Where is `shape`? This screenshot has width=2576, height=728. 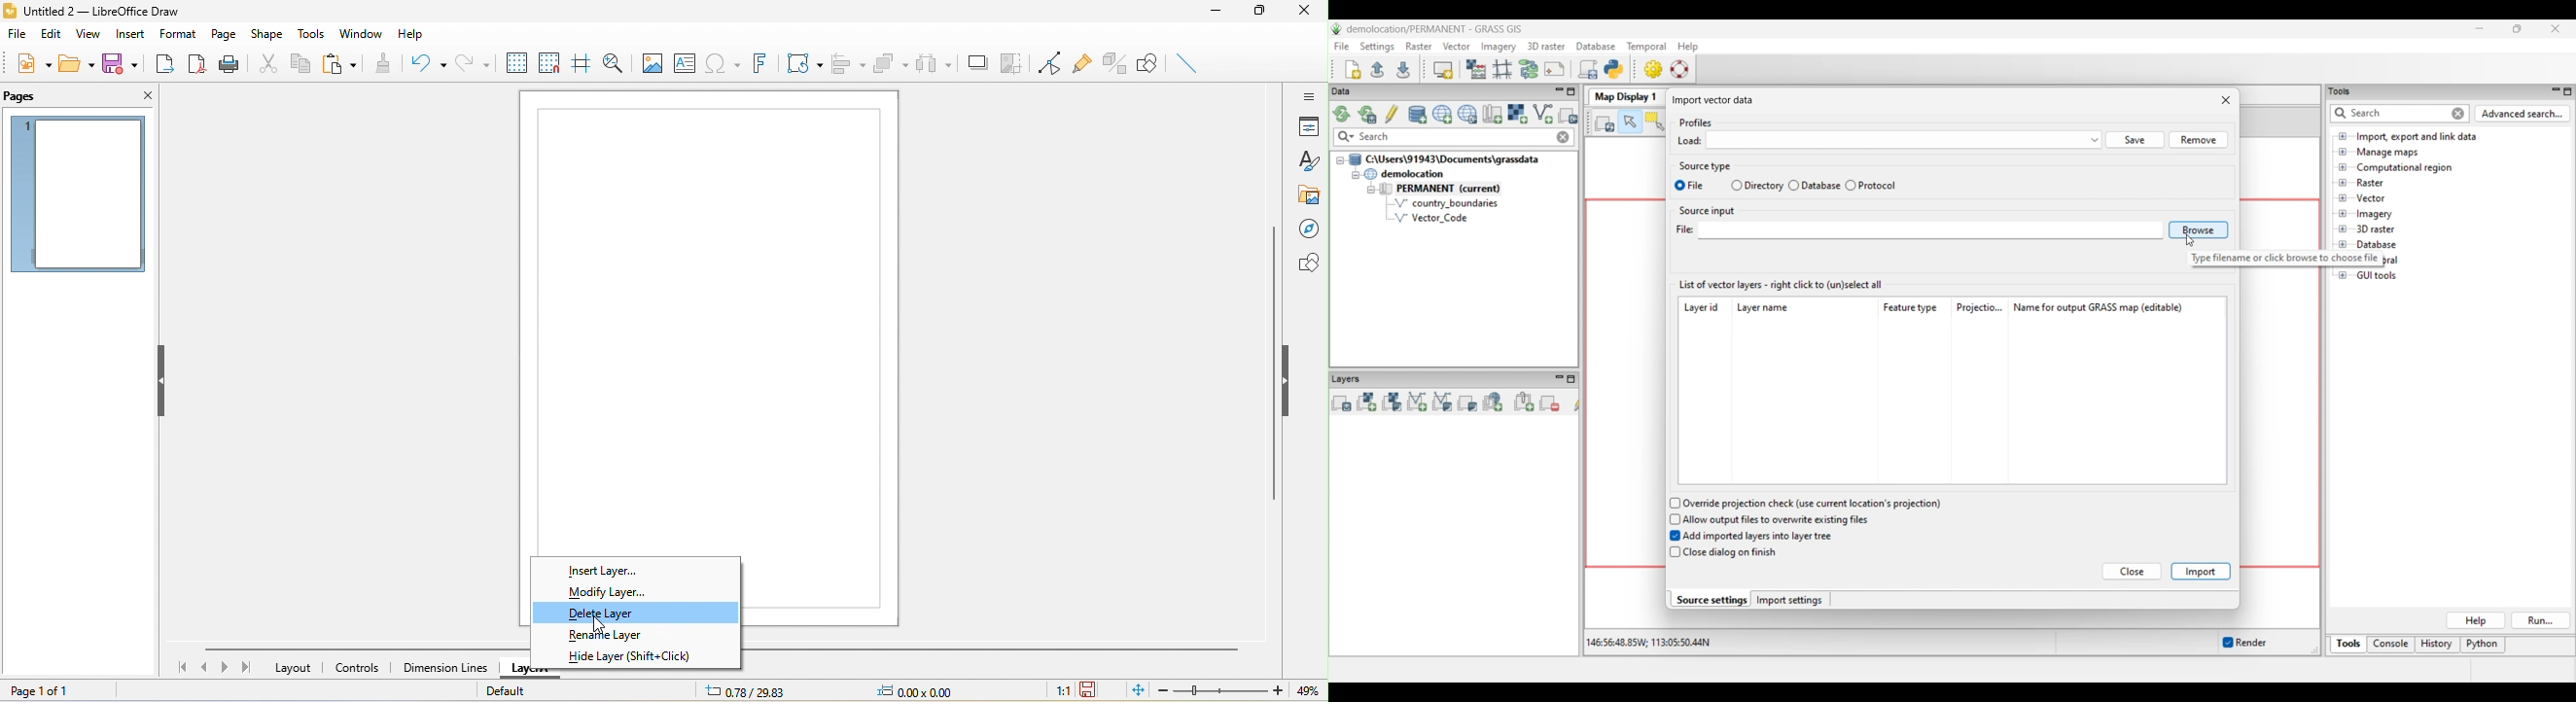 shape is located at coordinates (266, 32).